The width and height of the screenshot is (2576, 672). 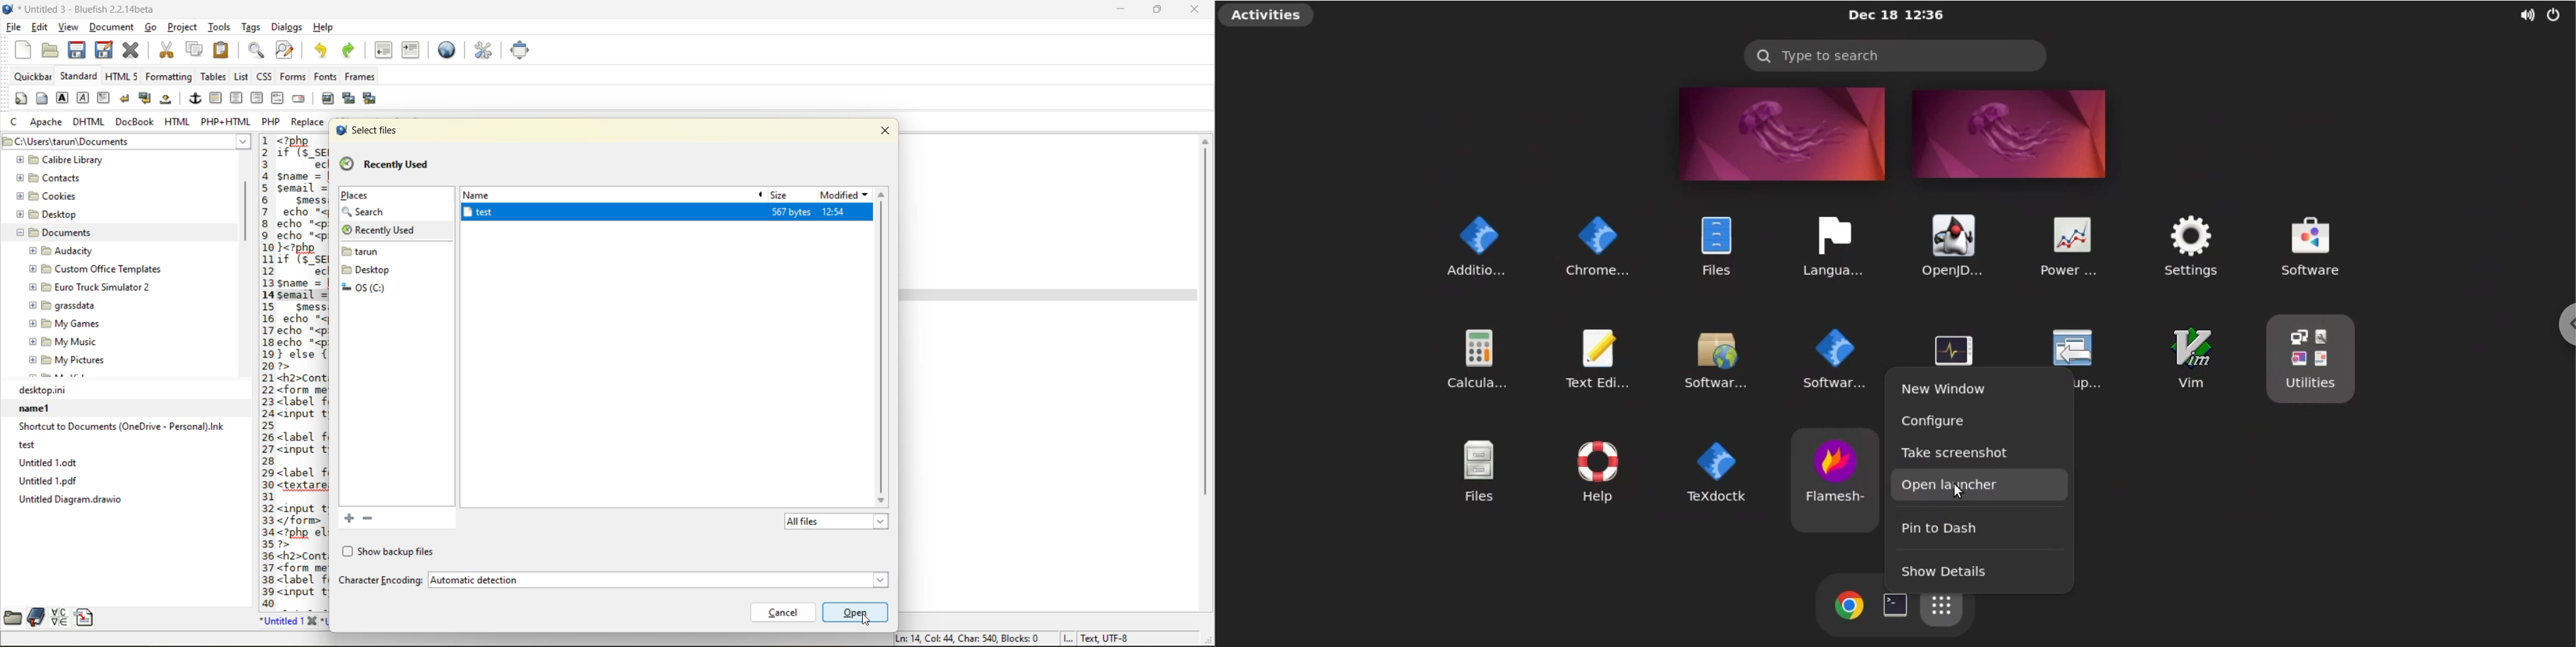 I want to click on vertical scrollbar, so click(x=1205, y=372).